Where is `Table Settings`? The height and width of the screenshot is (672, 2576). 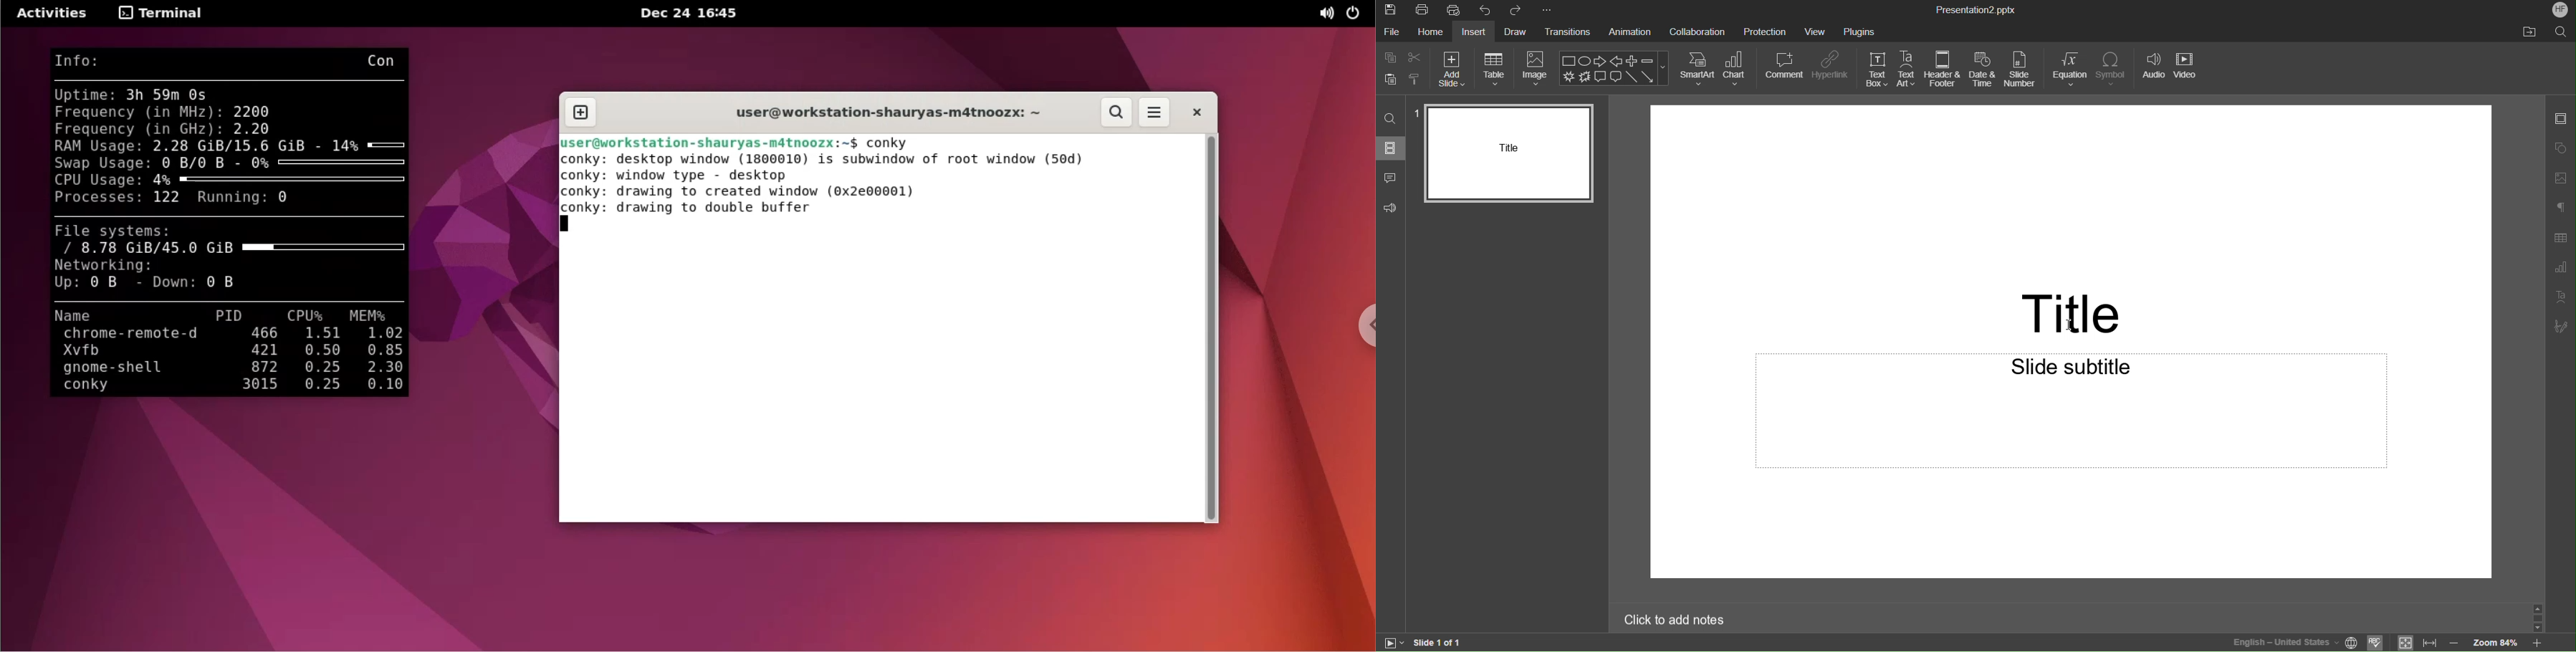
Table Settings is located at coordinates (2561, 238).